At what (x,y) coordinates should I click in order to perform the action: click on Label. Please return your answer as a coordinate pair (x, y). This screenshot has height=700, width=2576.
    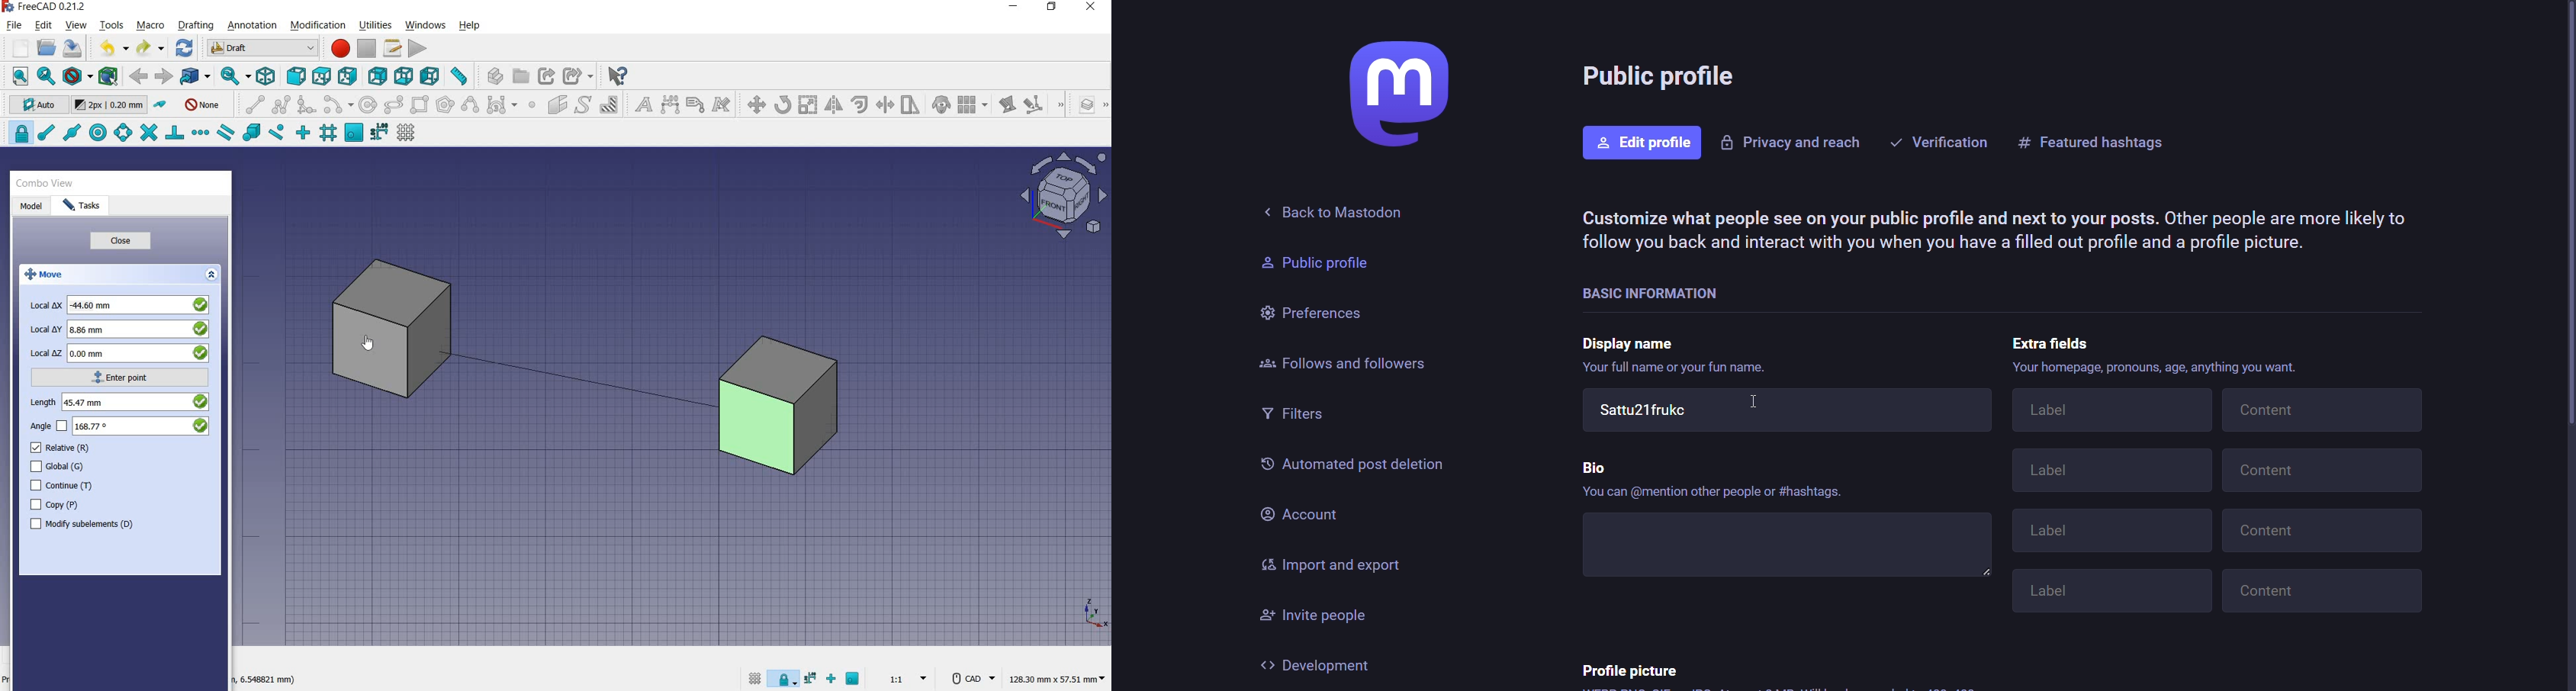
    Looking at the image, I should click on (2116, 532).